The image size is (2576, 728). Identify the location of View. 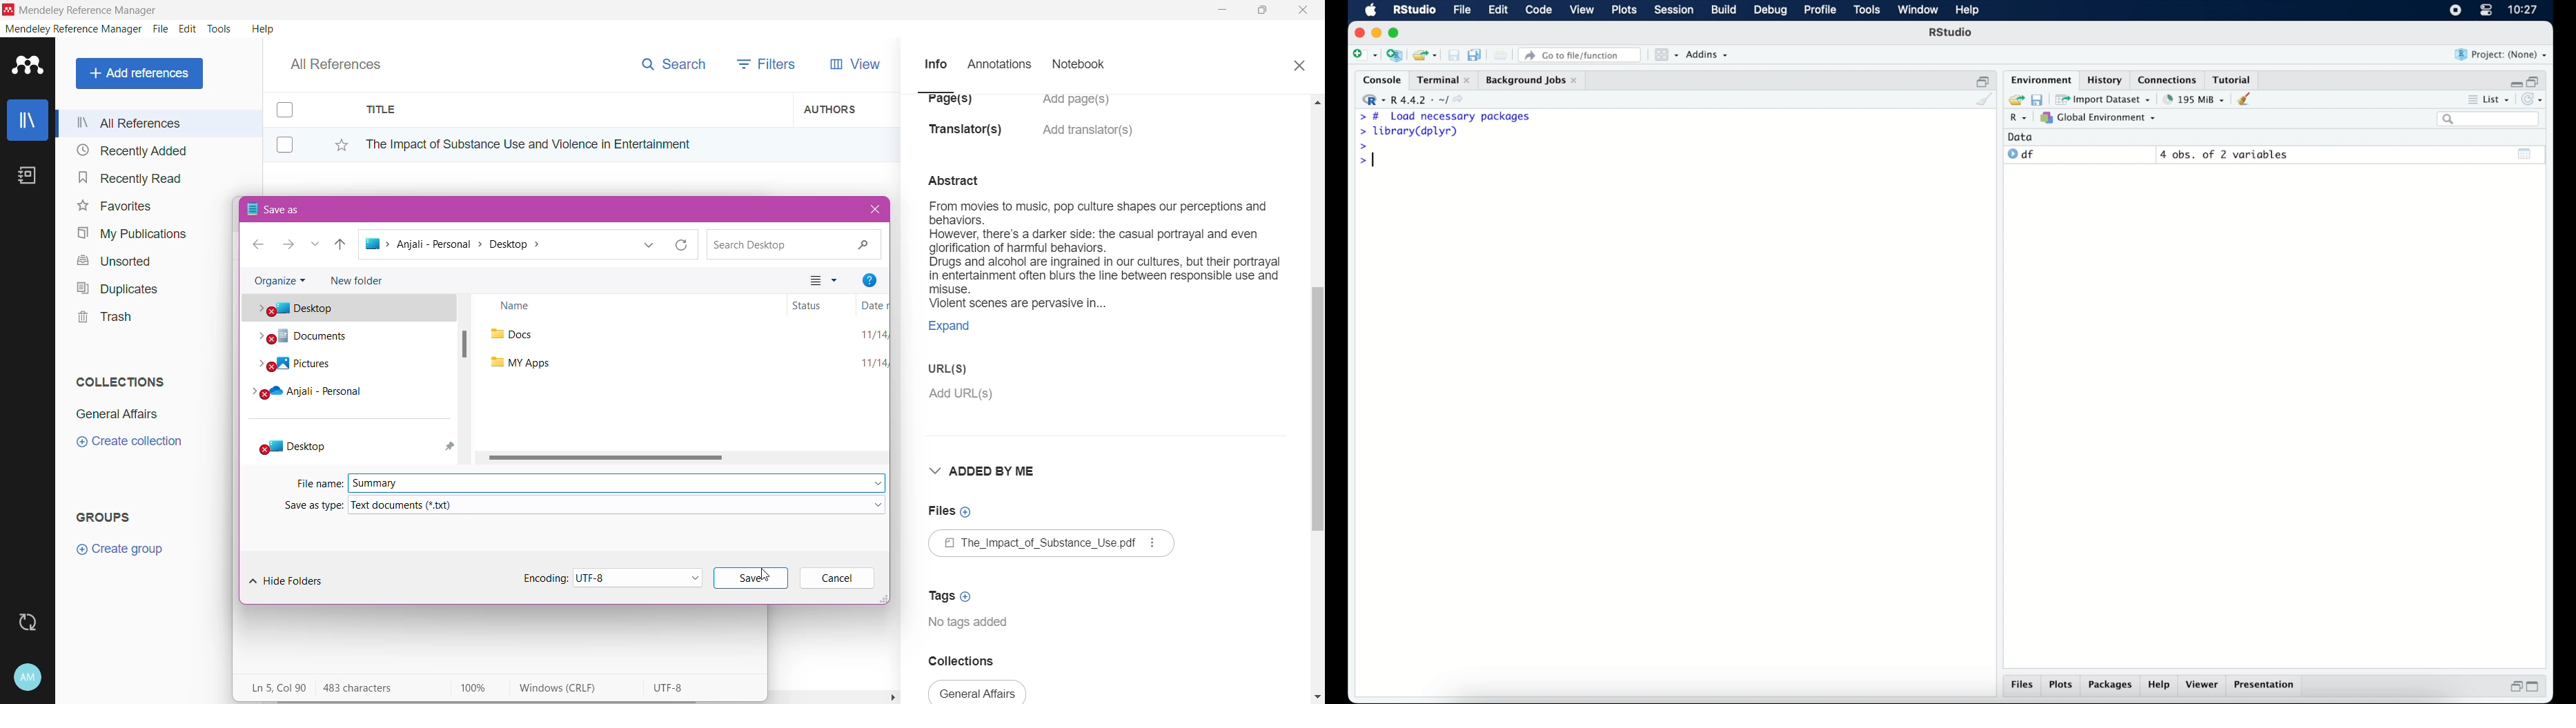
(852, 64).